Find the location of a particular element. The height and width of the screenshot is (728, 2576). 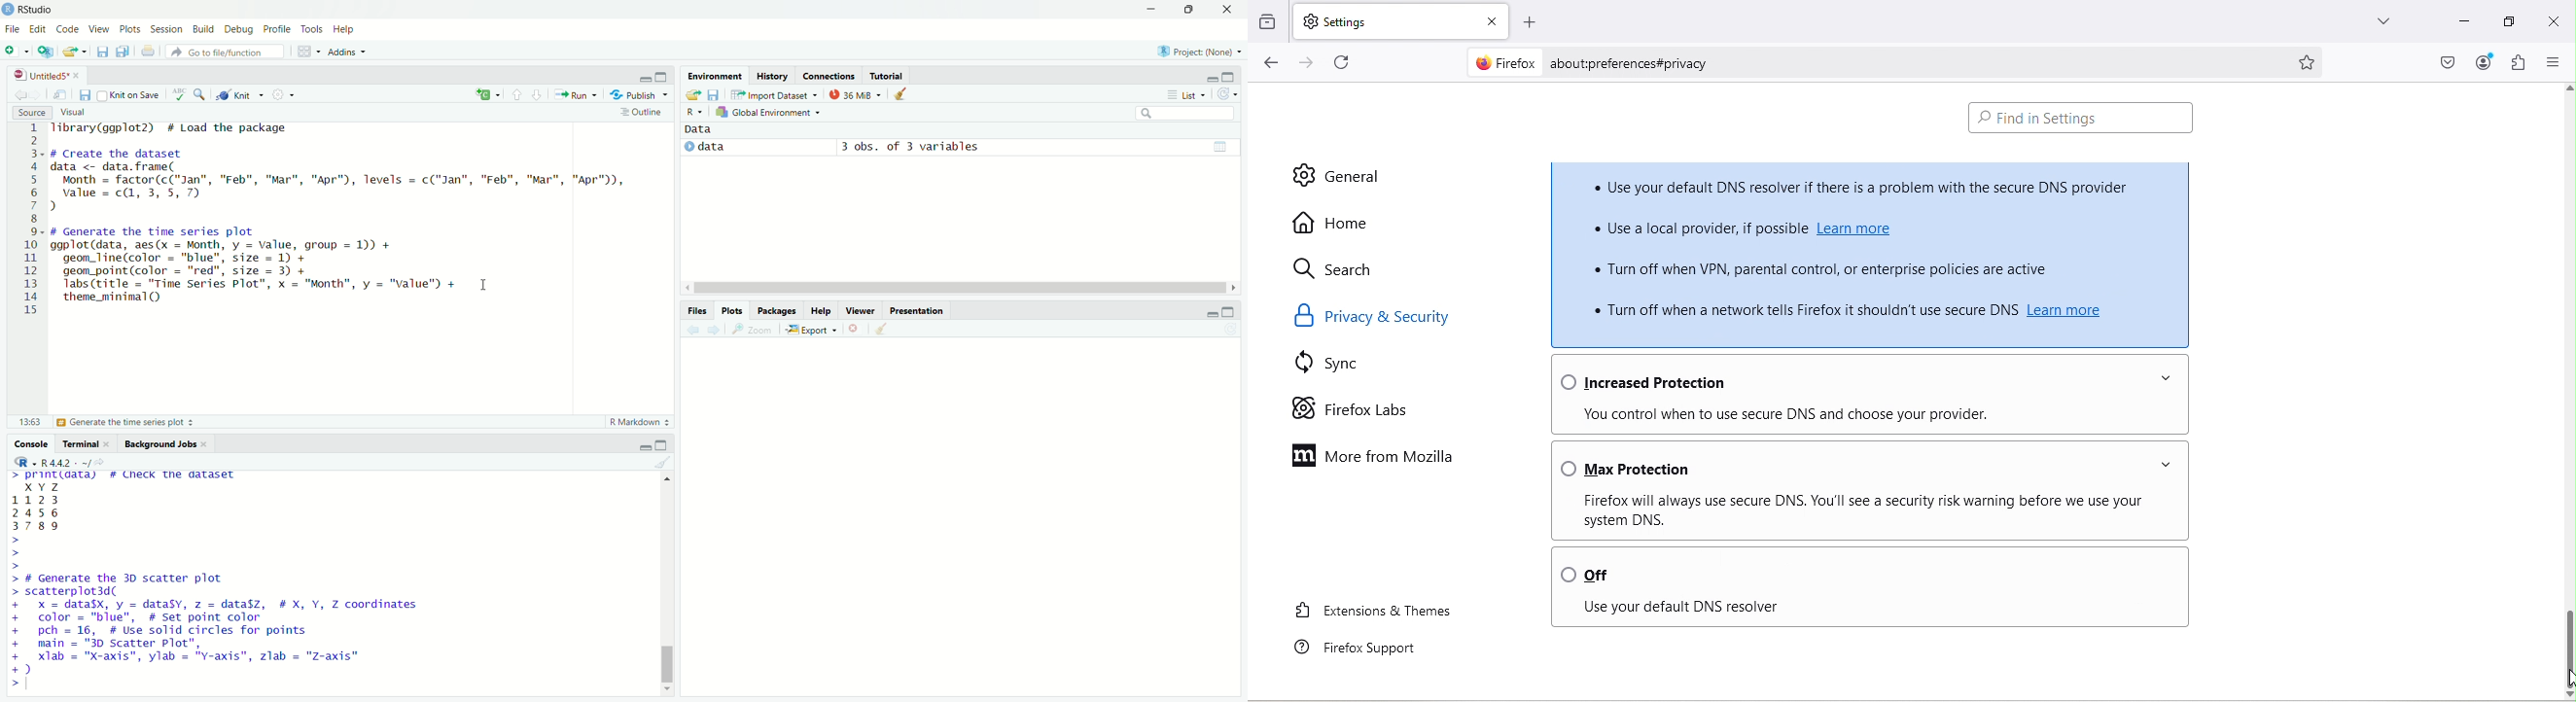

* Use your default DNS resolver if there is a problem with the secure DNS provider is located at coordinates (1864, 186).